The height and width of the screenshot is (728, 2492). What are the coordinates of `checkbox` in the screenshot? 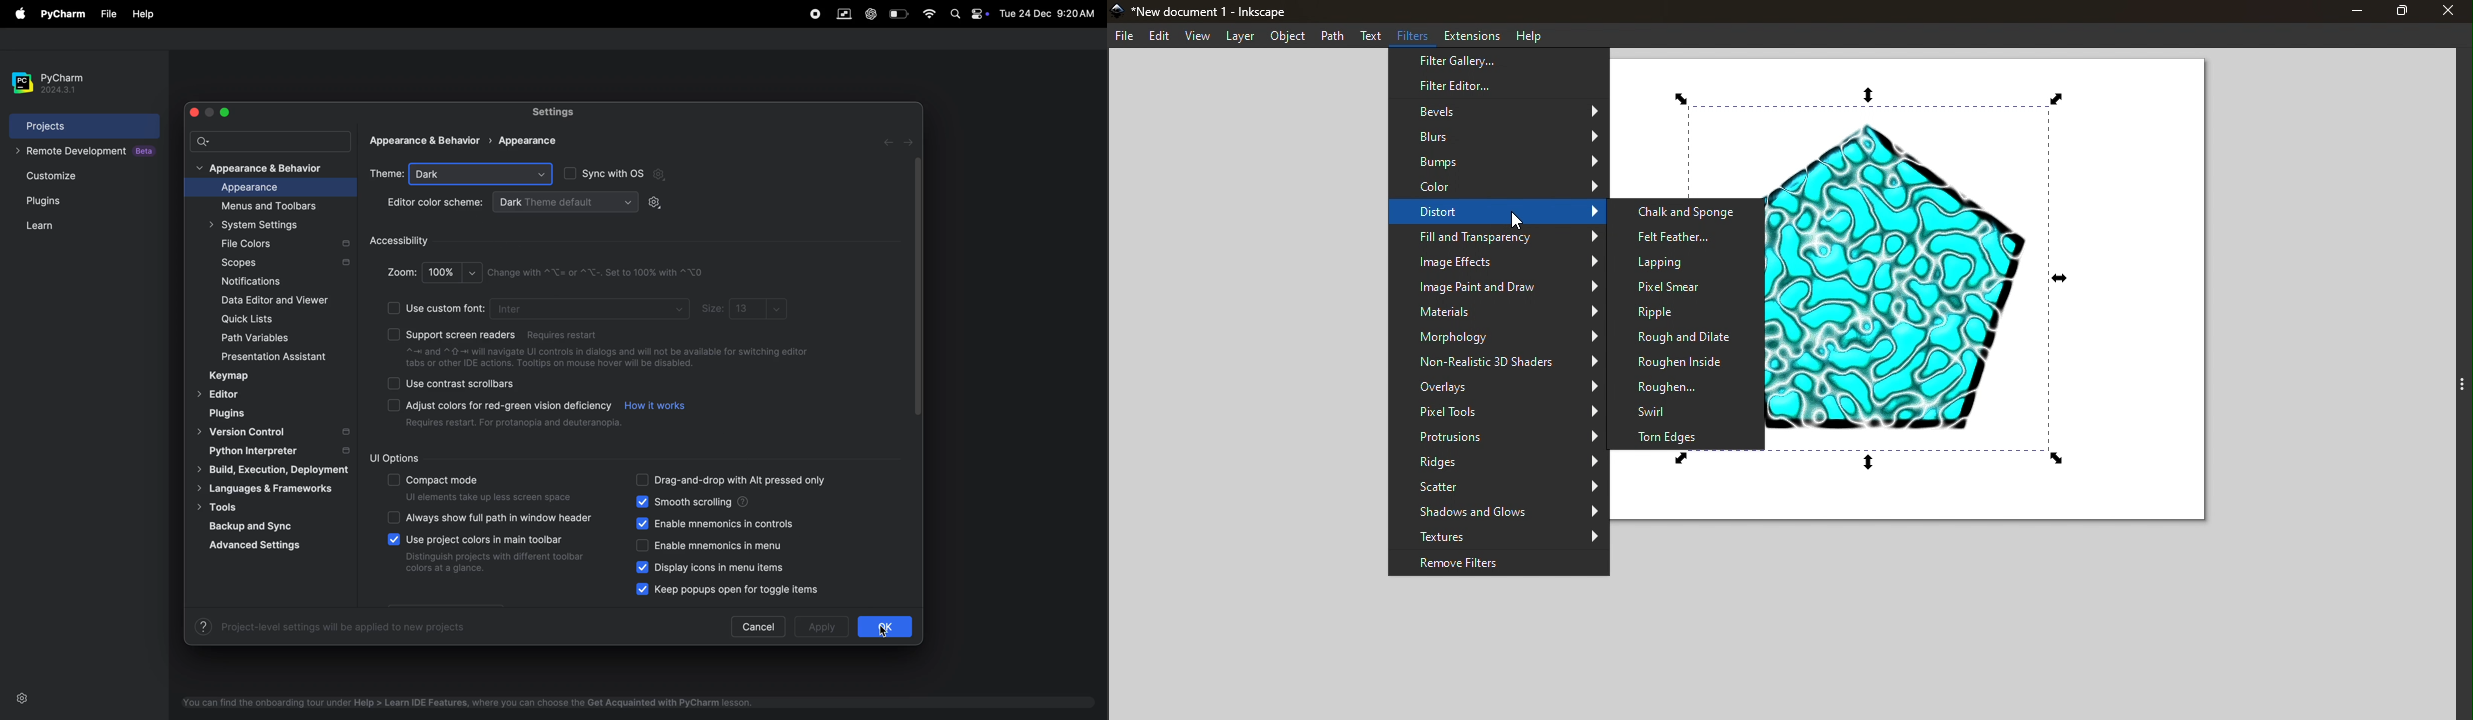 It's located at (394, 384).